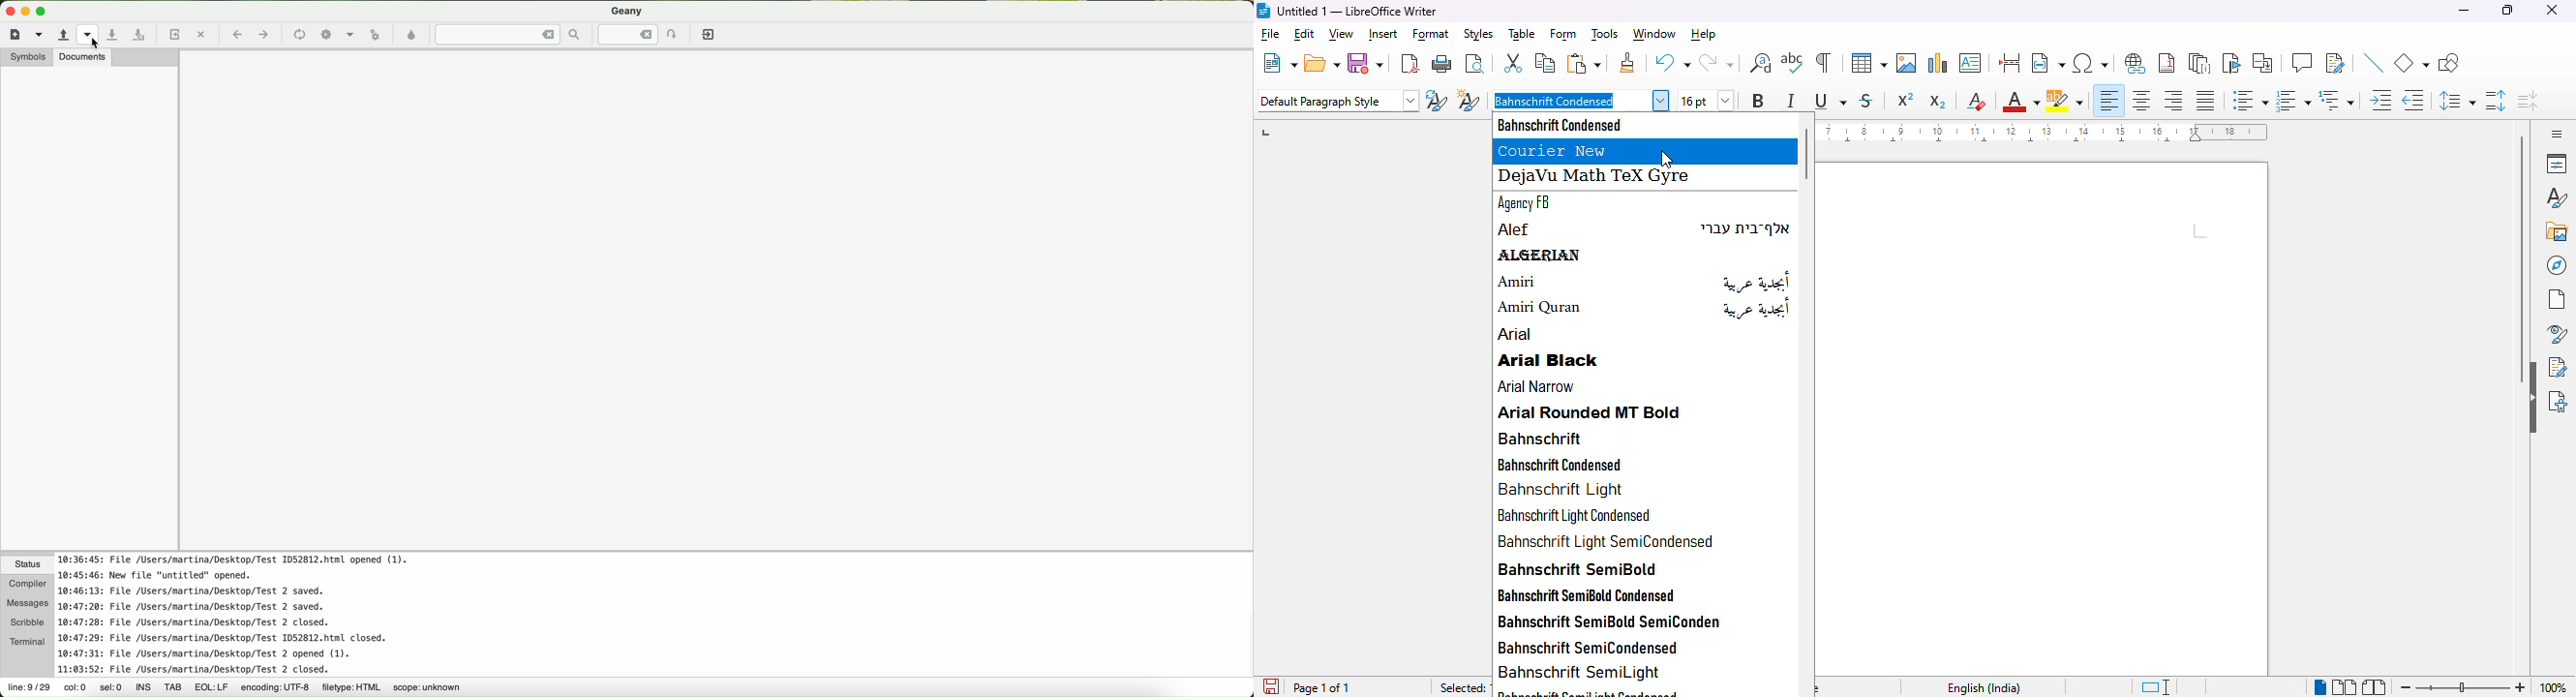  Describe the element at coordinates (2047, 62) in the screenshot. I see `insert text field` at that location.